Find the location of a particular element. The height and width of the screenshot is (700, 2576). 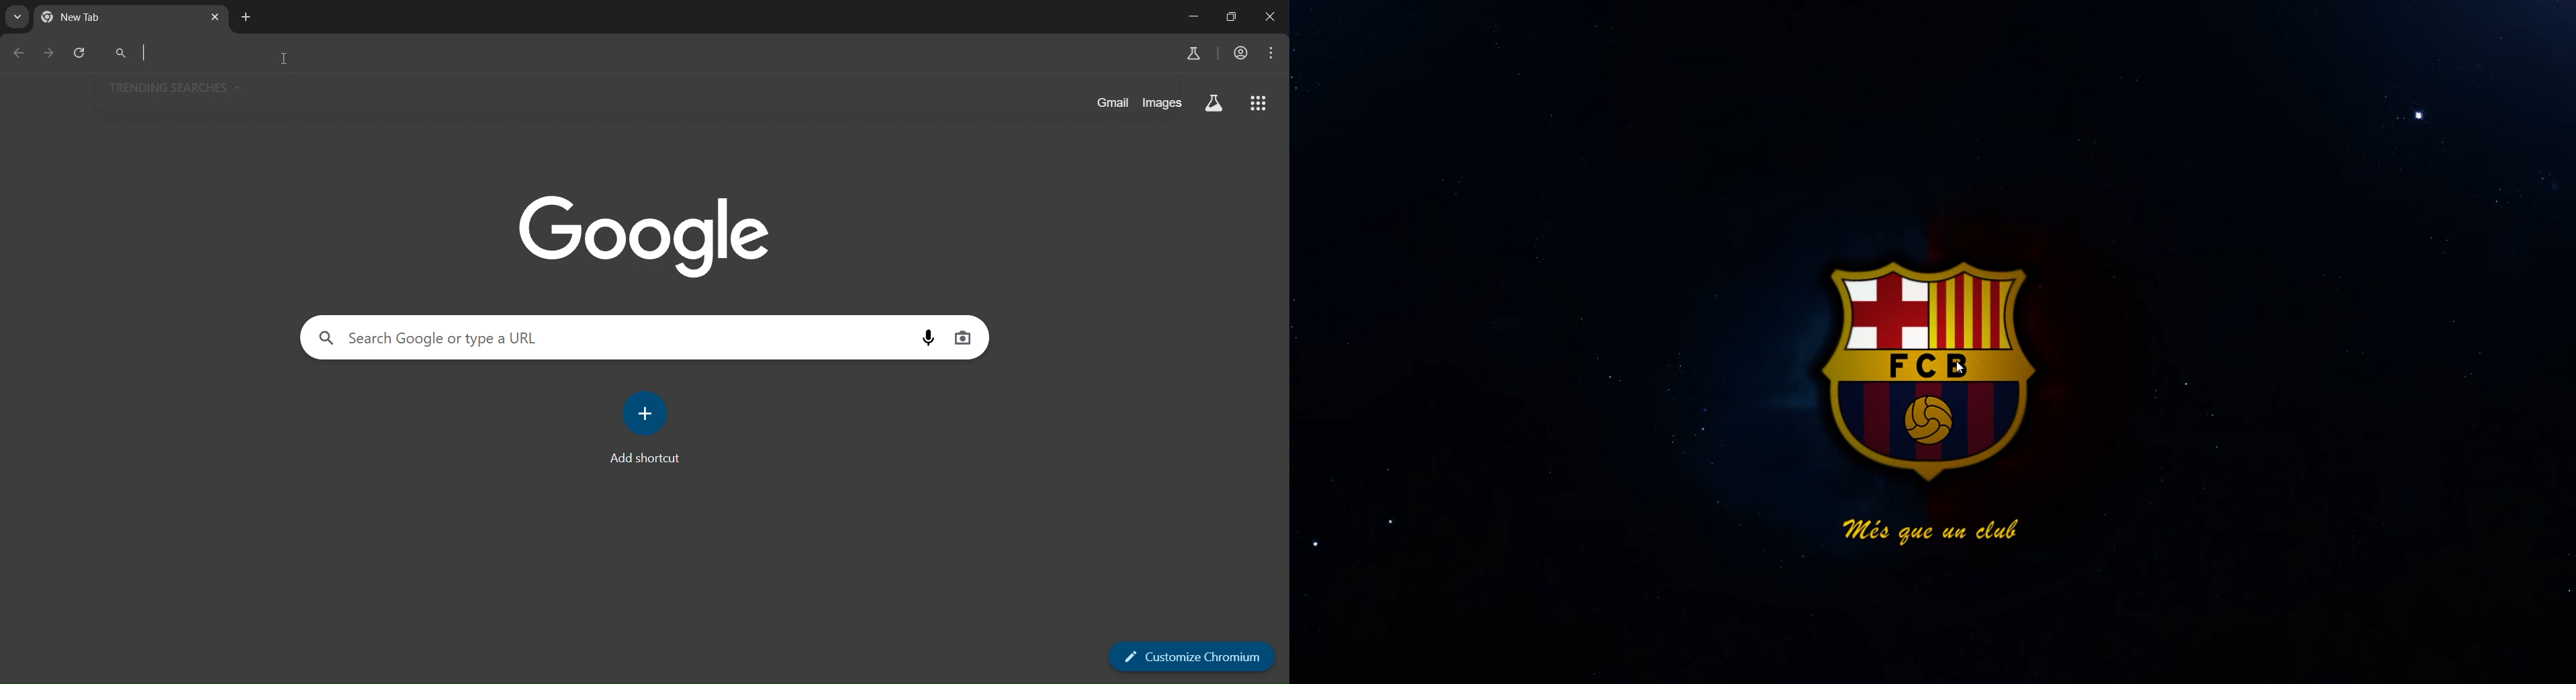

new tab is located at coordinates (246, 19).